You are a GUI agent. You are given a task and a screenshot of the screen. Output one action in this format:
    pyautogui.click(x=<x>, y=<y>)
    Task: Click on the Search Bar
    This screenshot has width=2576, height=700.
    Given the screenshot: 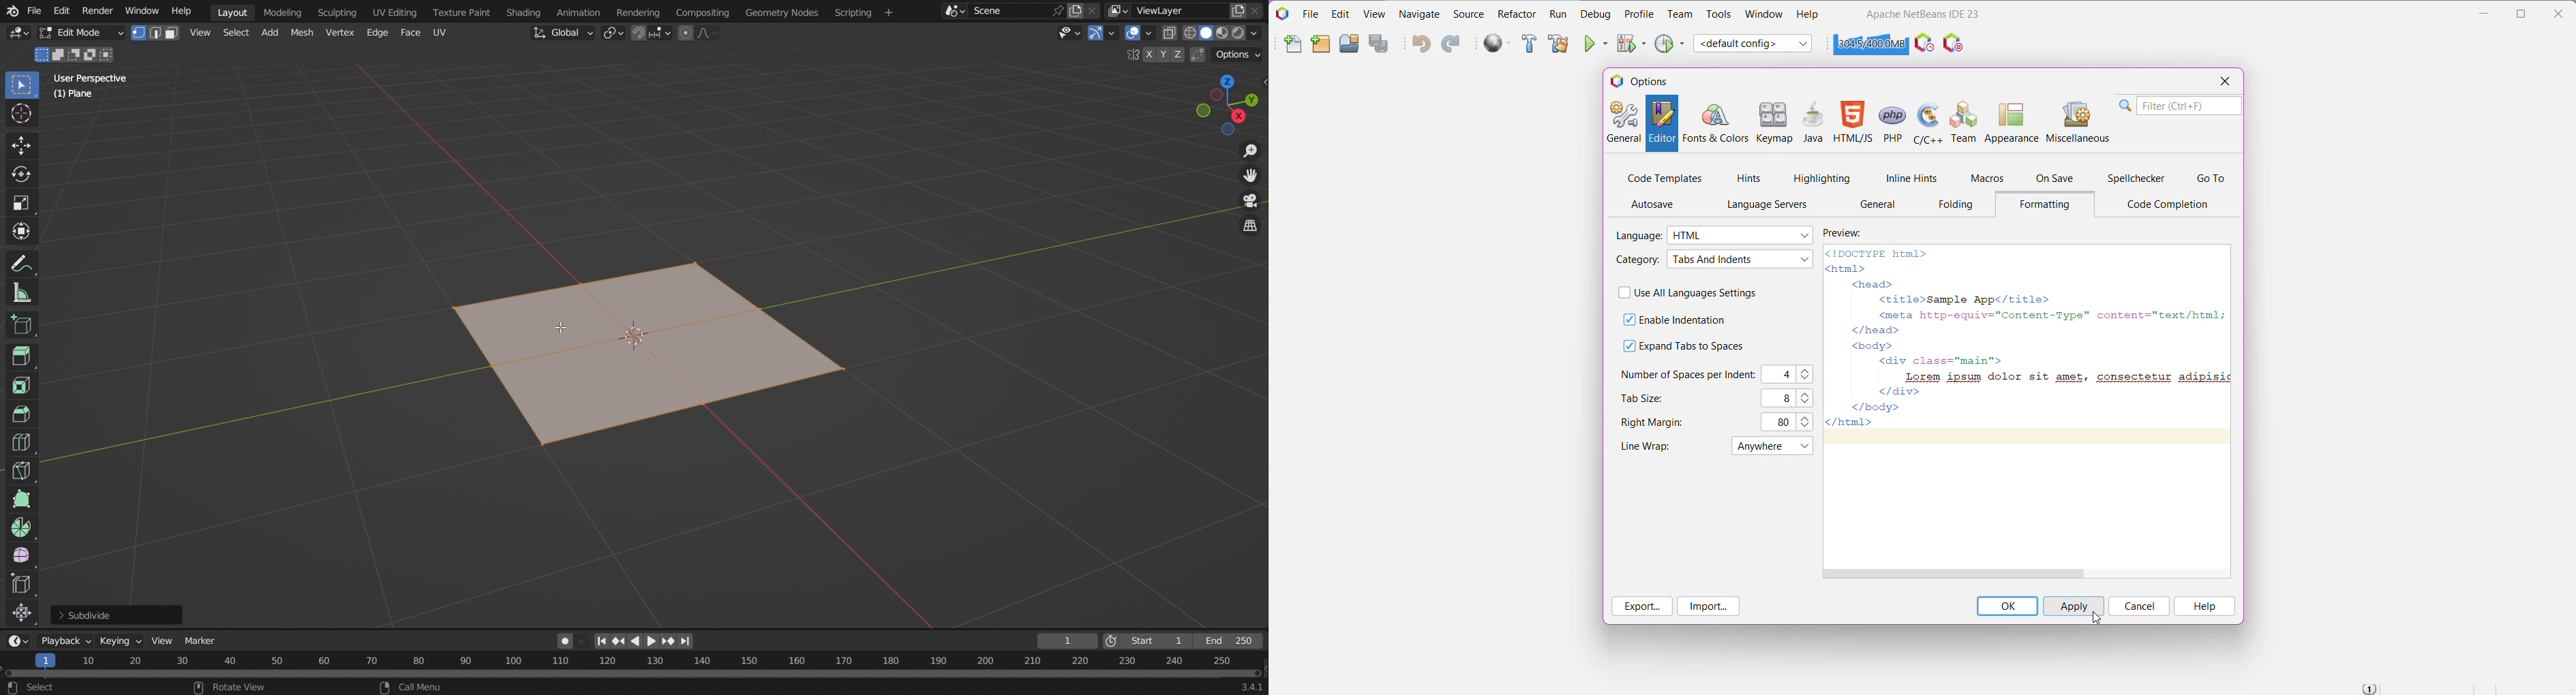 What is the action you would take?
    pyautogui.click(x=2179, y=106)
    